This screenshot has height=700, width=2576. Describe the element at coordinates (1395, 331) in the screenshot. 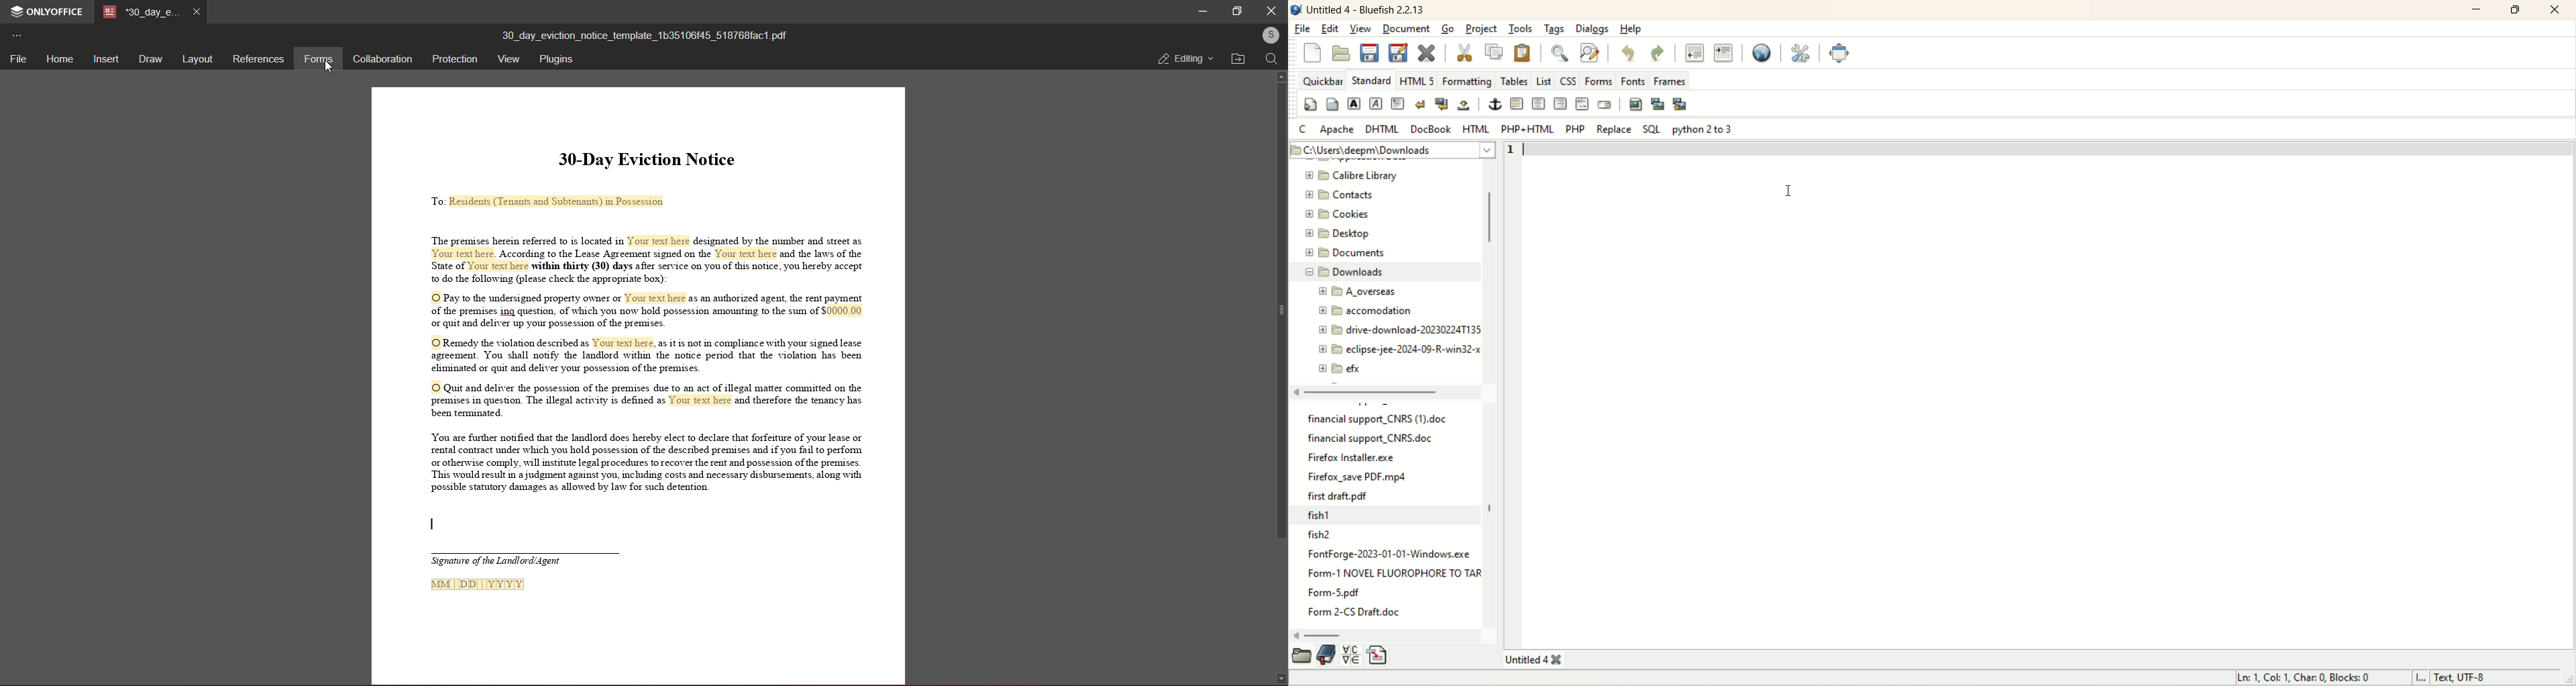

I see `drive` at that location.